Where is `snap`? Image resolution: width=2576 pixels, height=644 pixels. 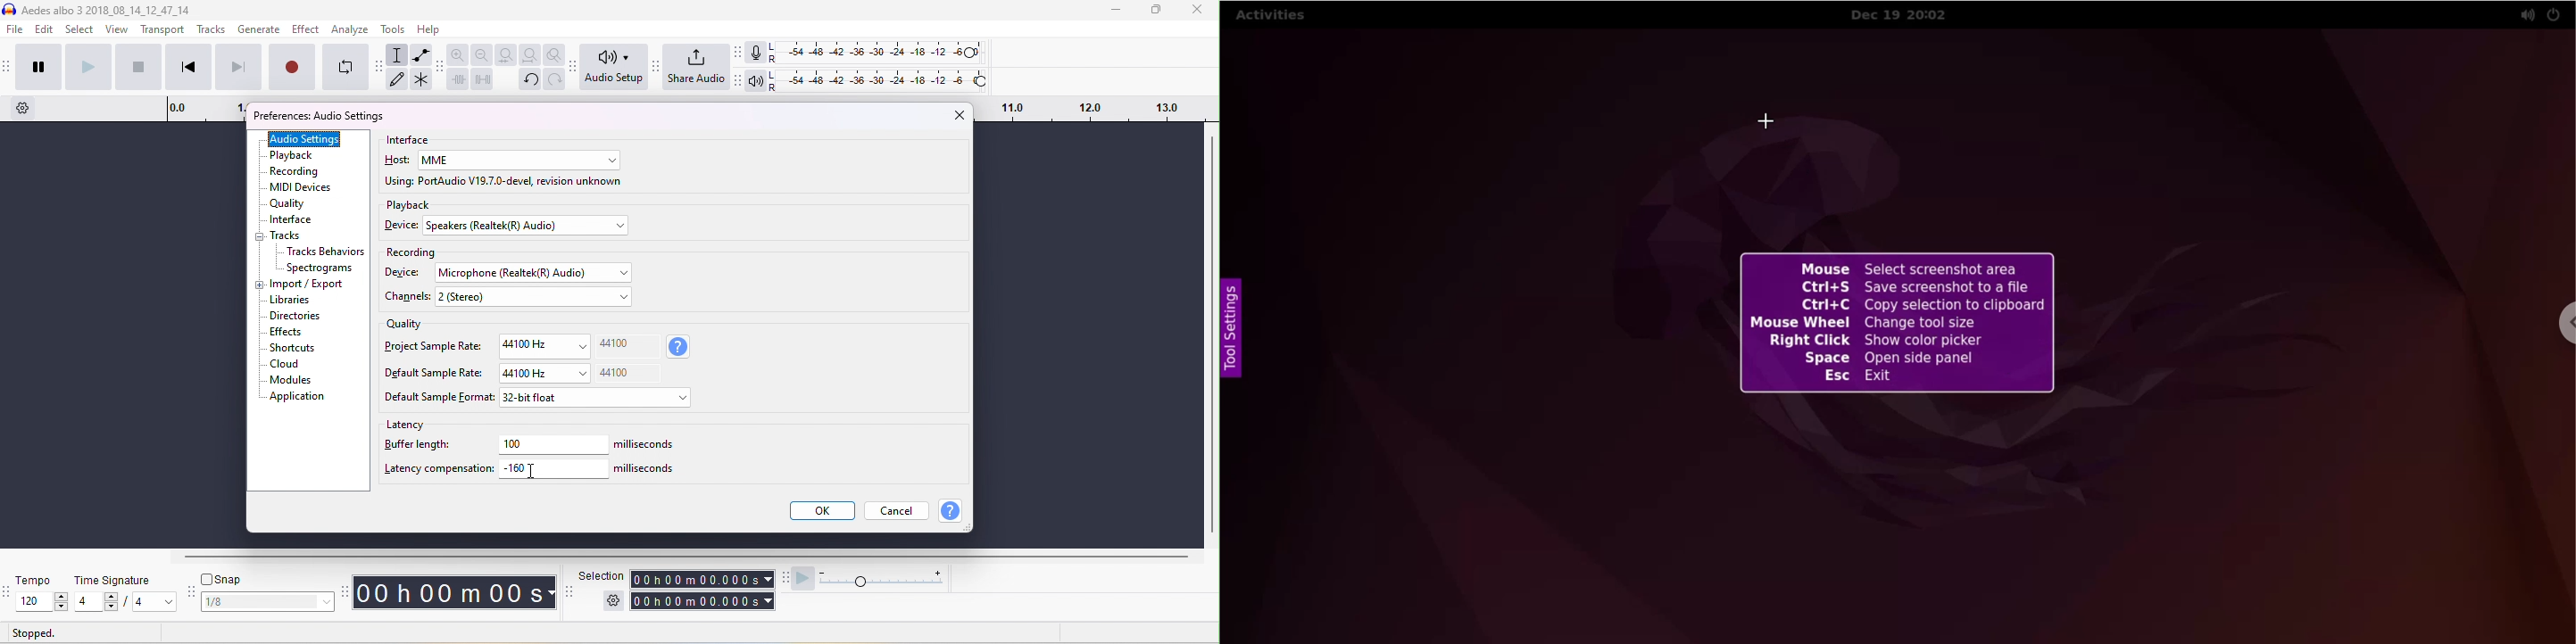
snap is located at coordinates (224, 579).